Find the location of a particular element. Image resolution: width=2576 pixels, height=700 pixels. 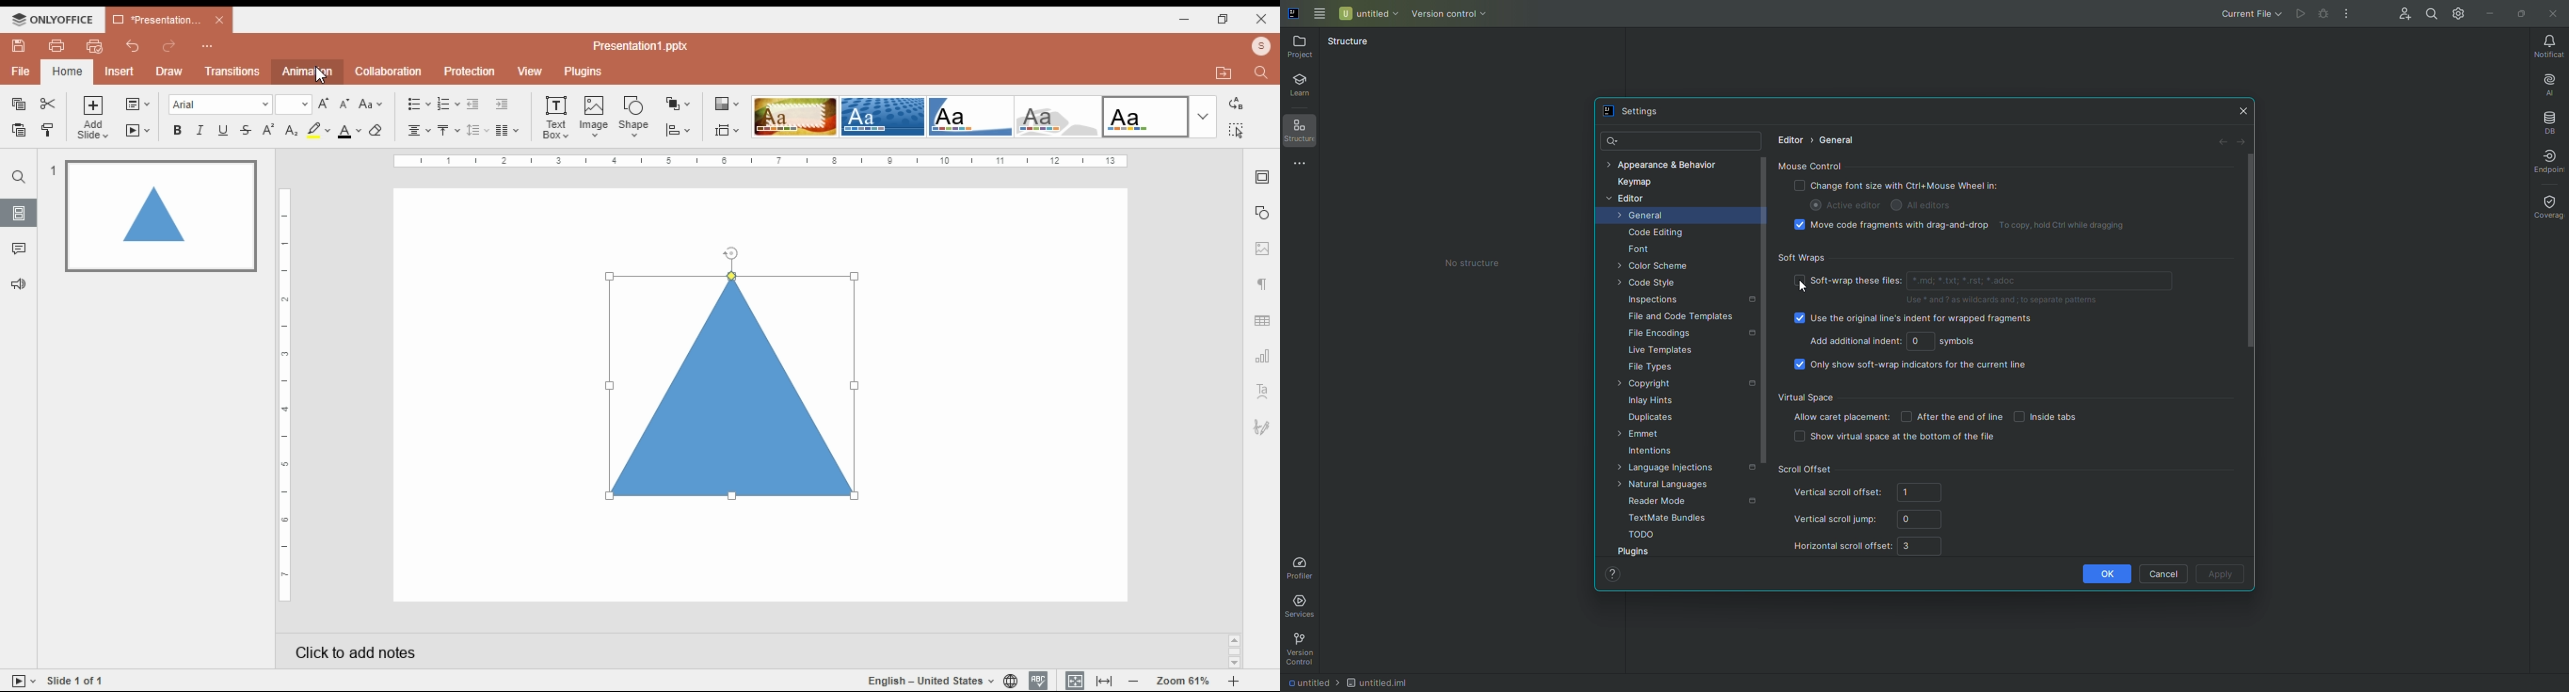

decrease indent is located at coordinates (472, 105).